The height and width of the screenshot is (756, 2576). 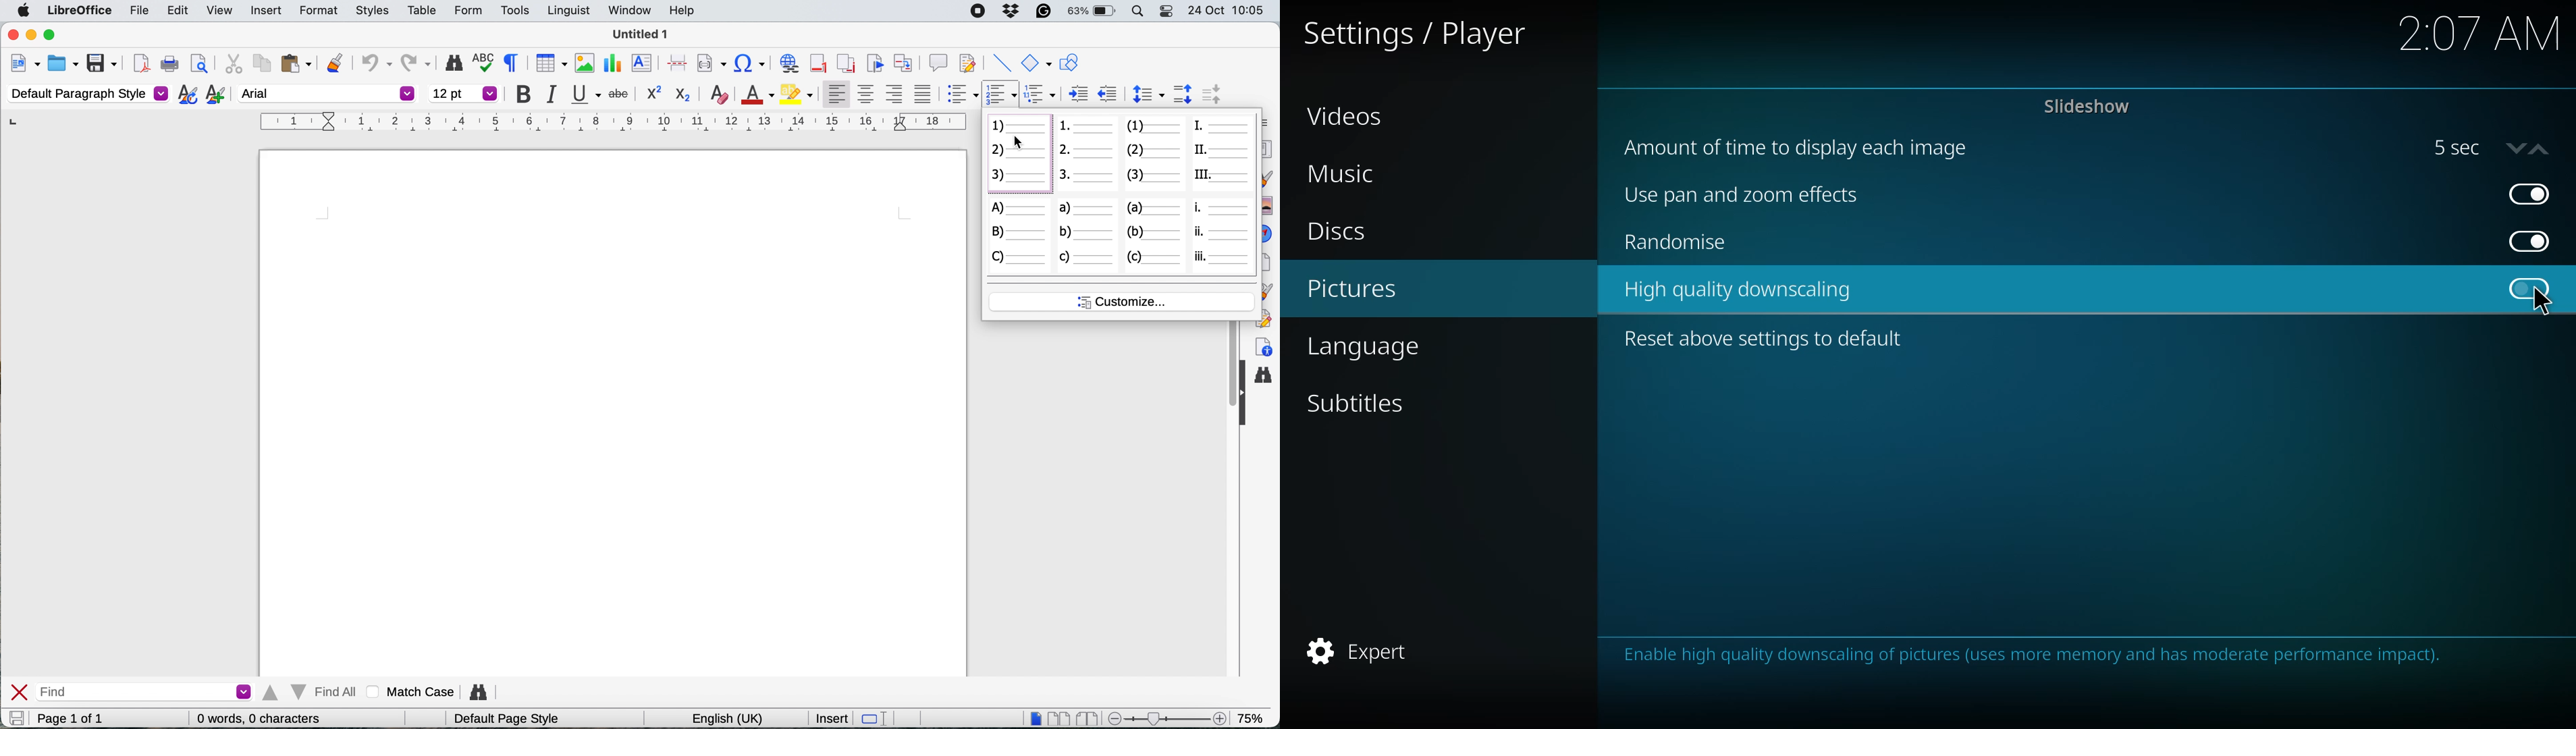 What do you see at coordinates (511, 719) in the screenshot?
I see `default page style` at bounding box center [511, 719].